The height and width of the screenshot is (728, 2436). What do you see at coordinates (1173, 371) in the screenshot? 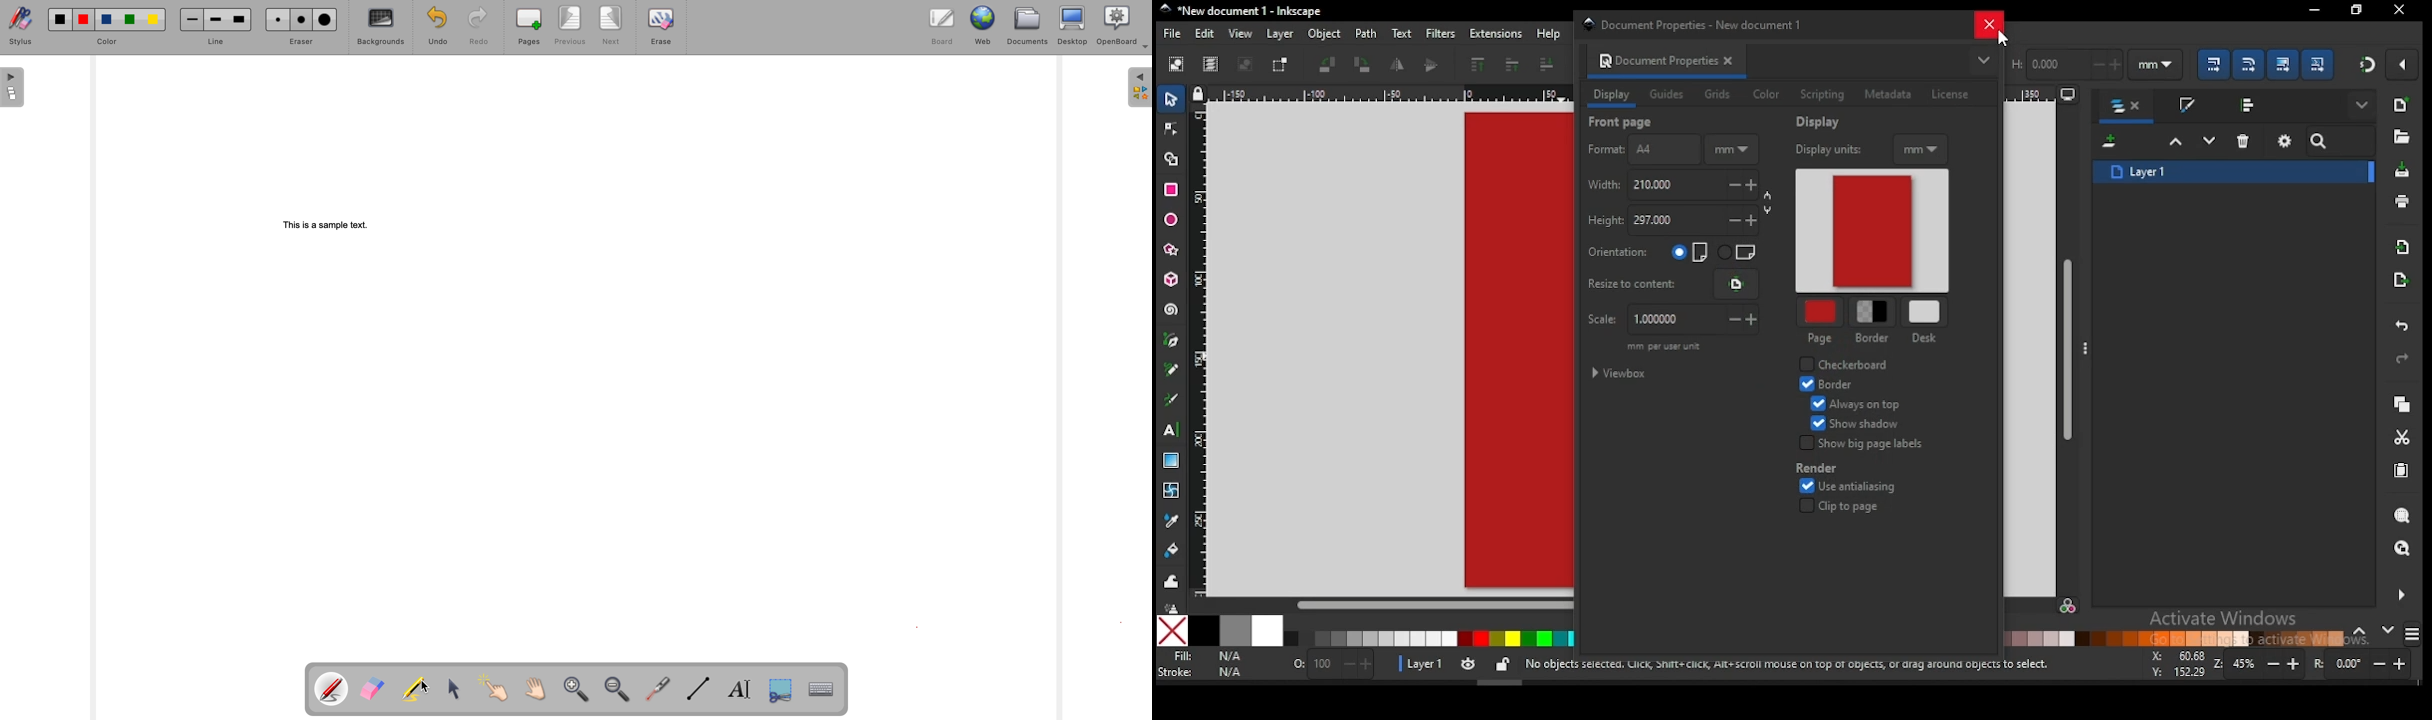
I see `pencil tool` at bounding box center [1173, 371].